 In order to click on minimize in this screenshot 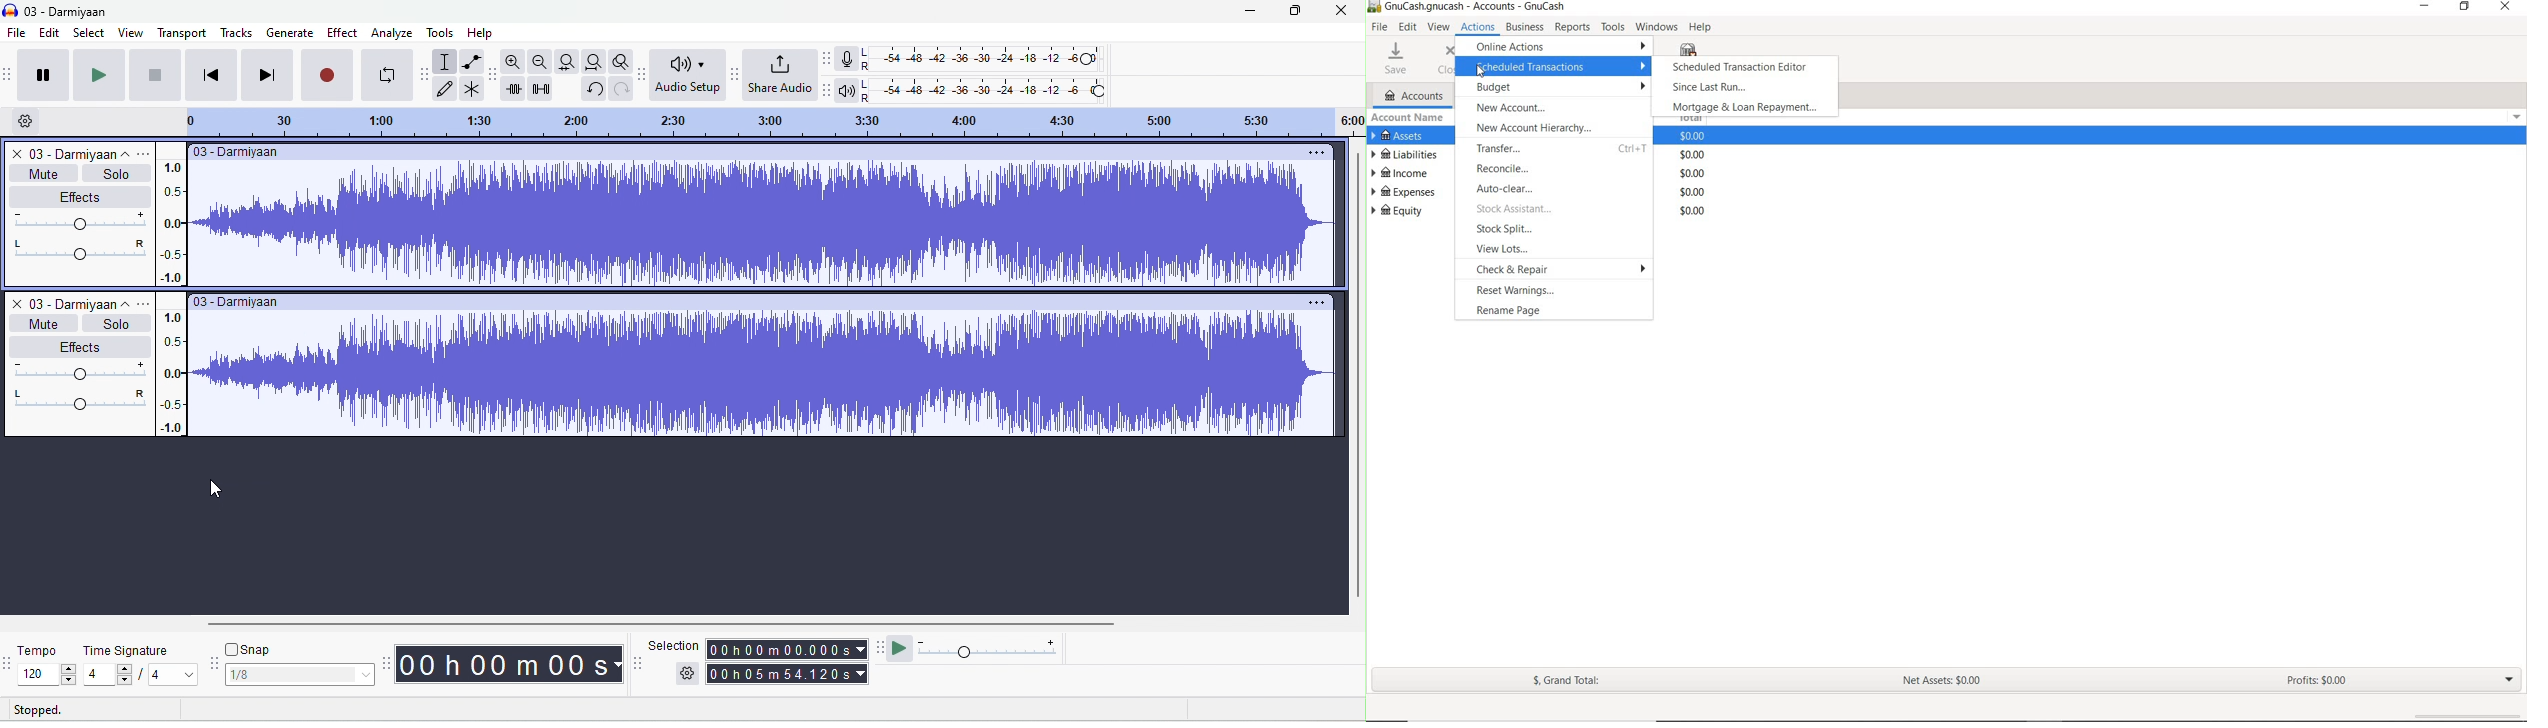, I will do `click(1248, 13)`.